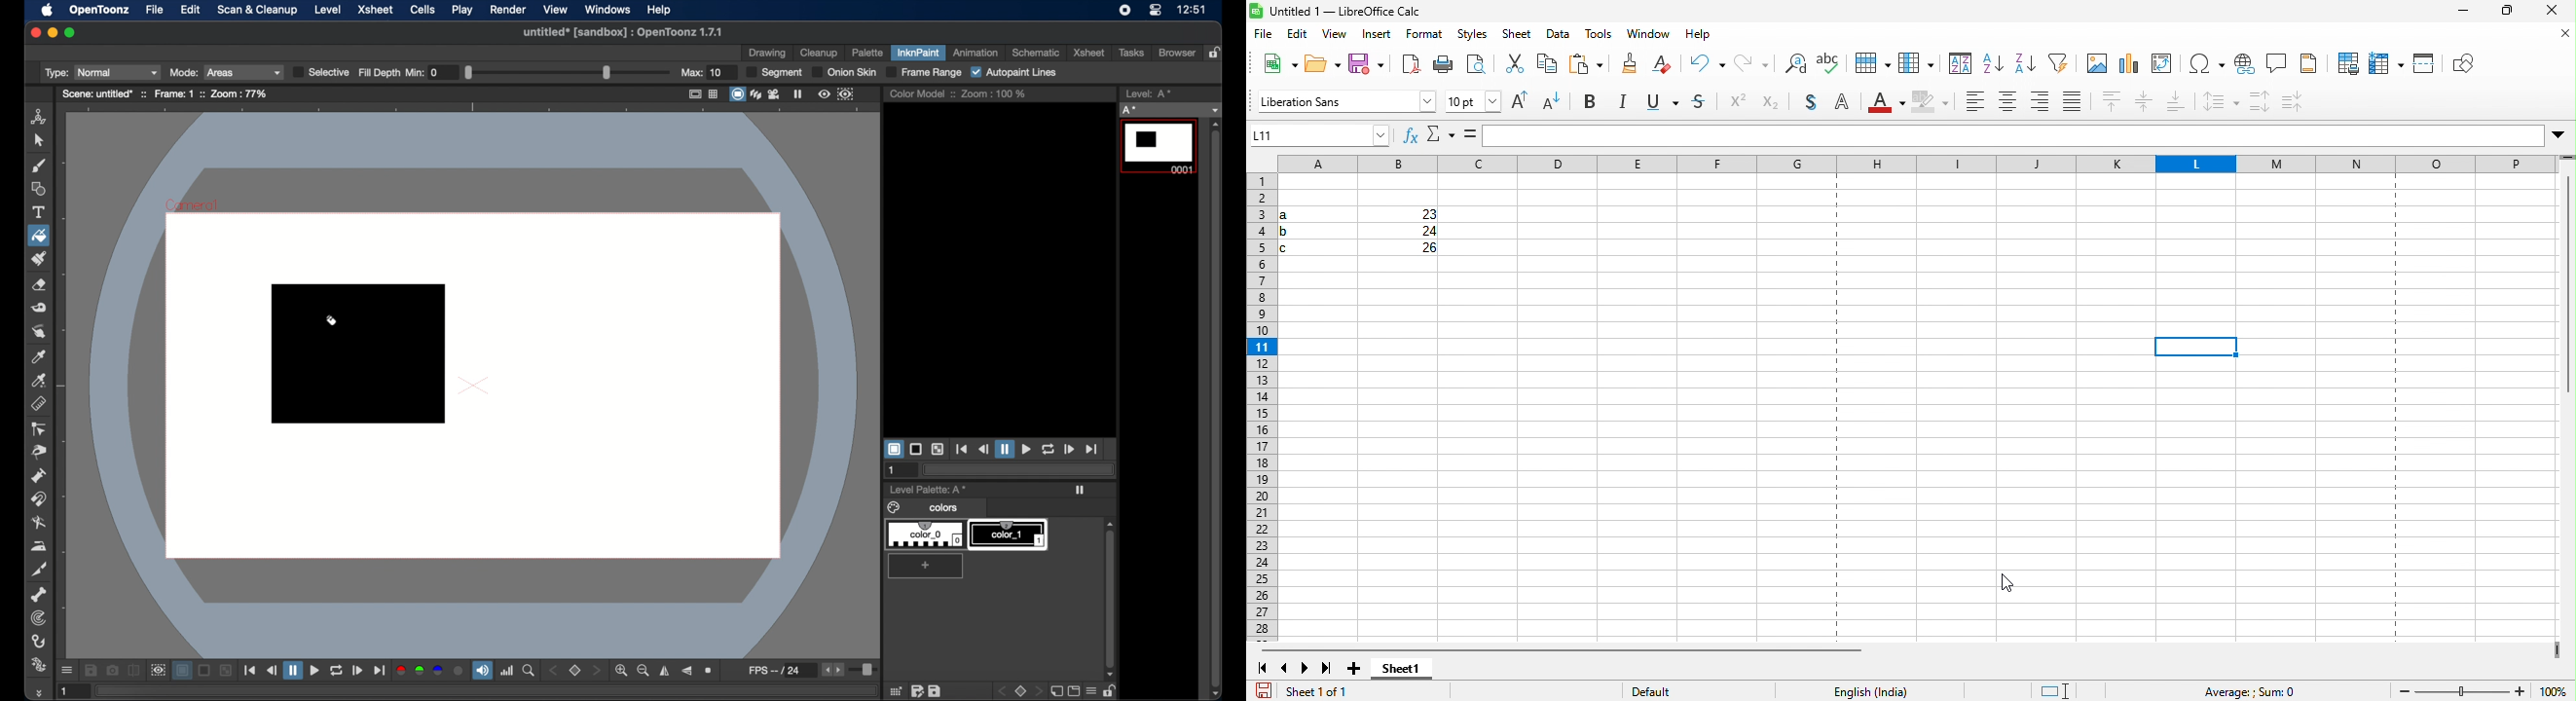  I want to click on undo, so click(1669, 66).